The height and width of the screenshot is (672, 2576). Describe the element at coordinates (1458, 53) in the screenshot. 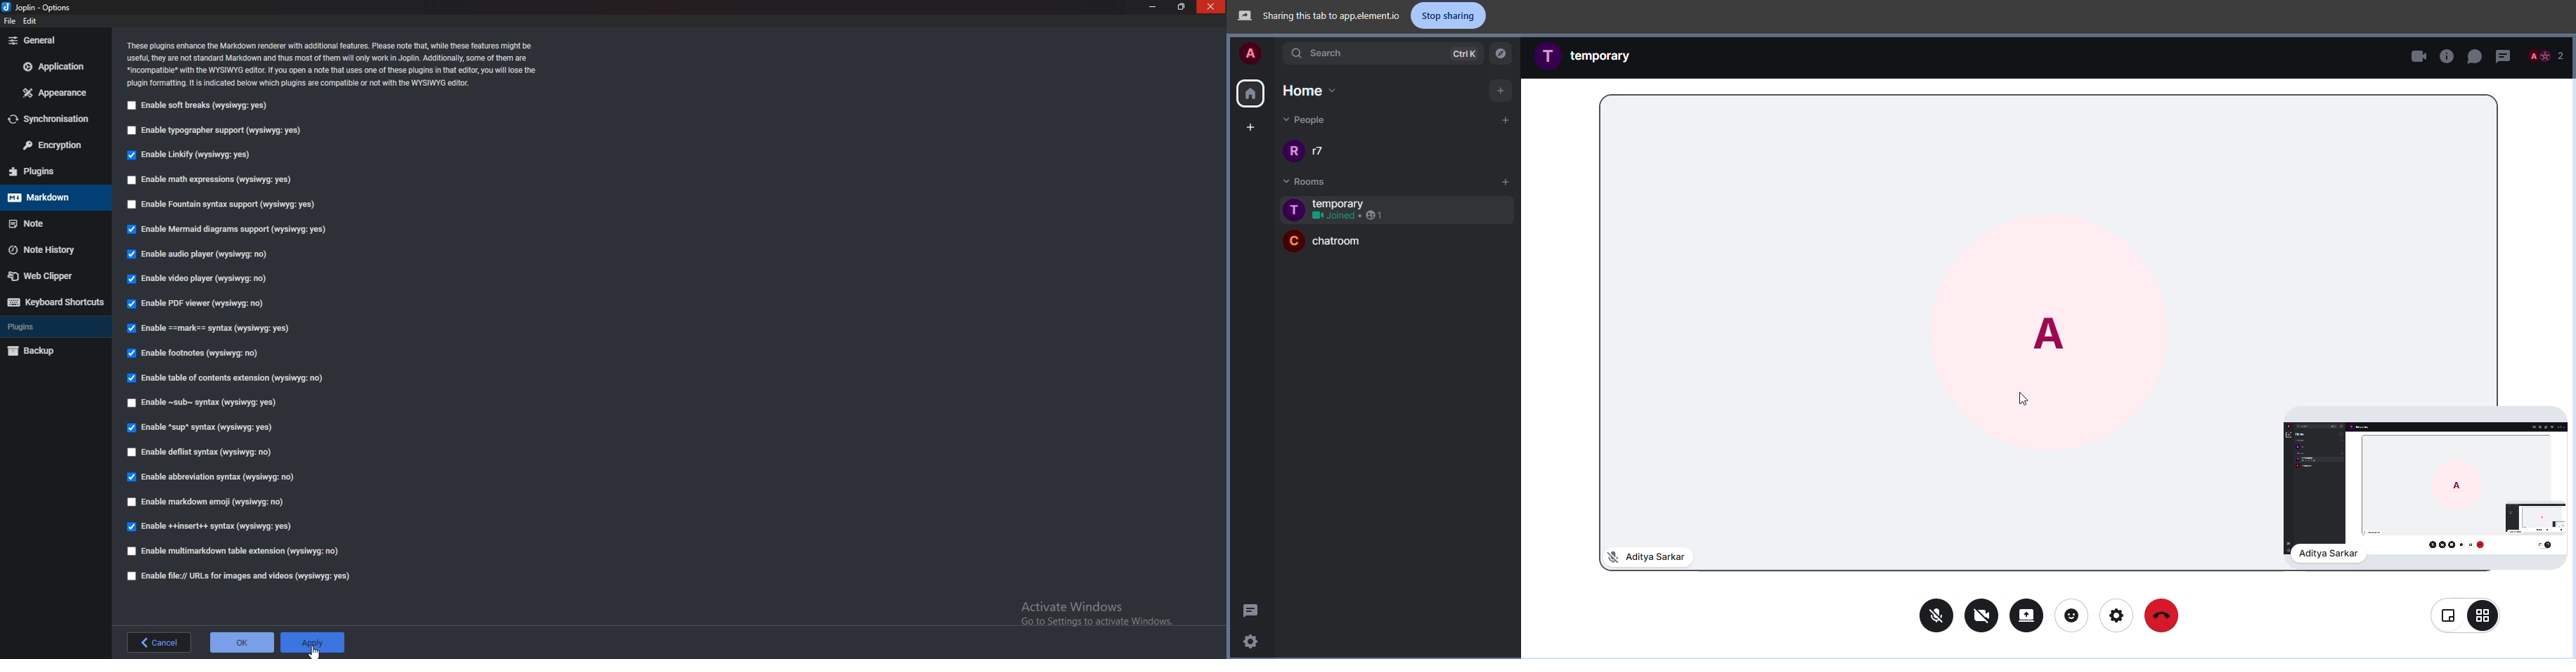

I see `ctrlK` at that location.